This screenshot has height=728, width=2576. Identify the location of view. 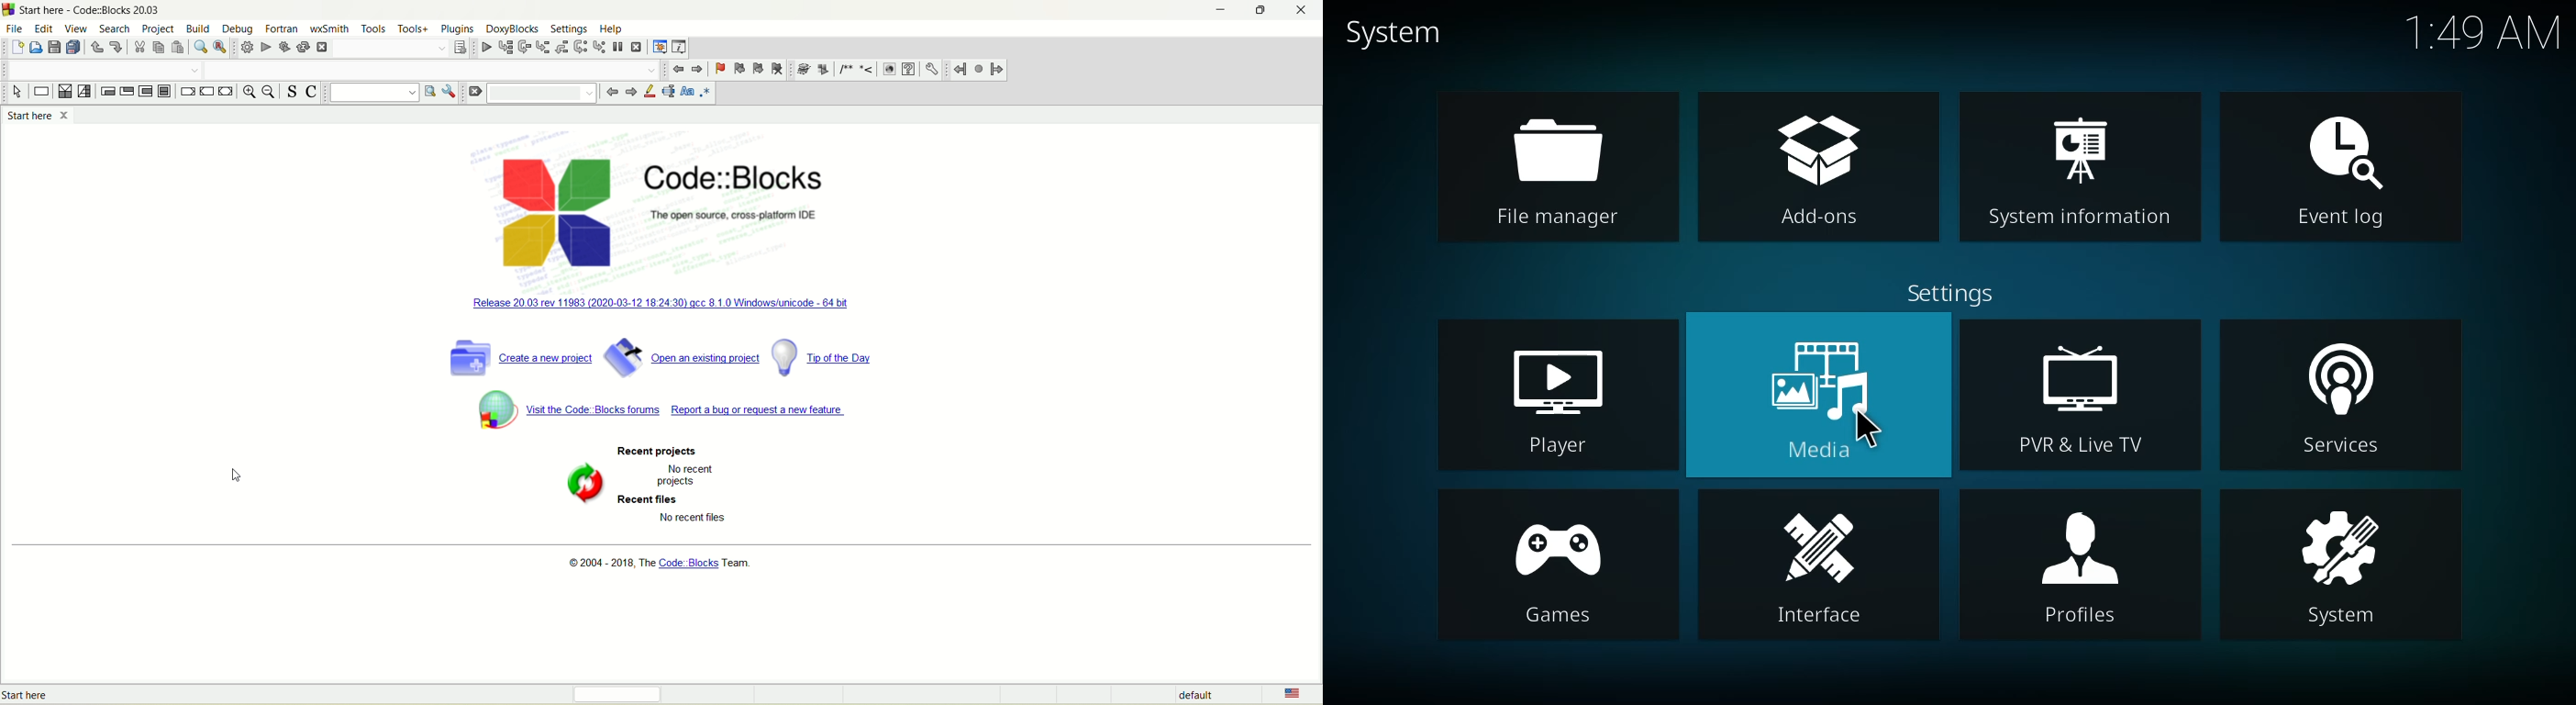
(76, 28).